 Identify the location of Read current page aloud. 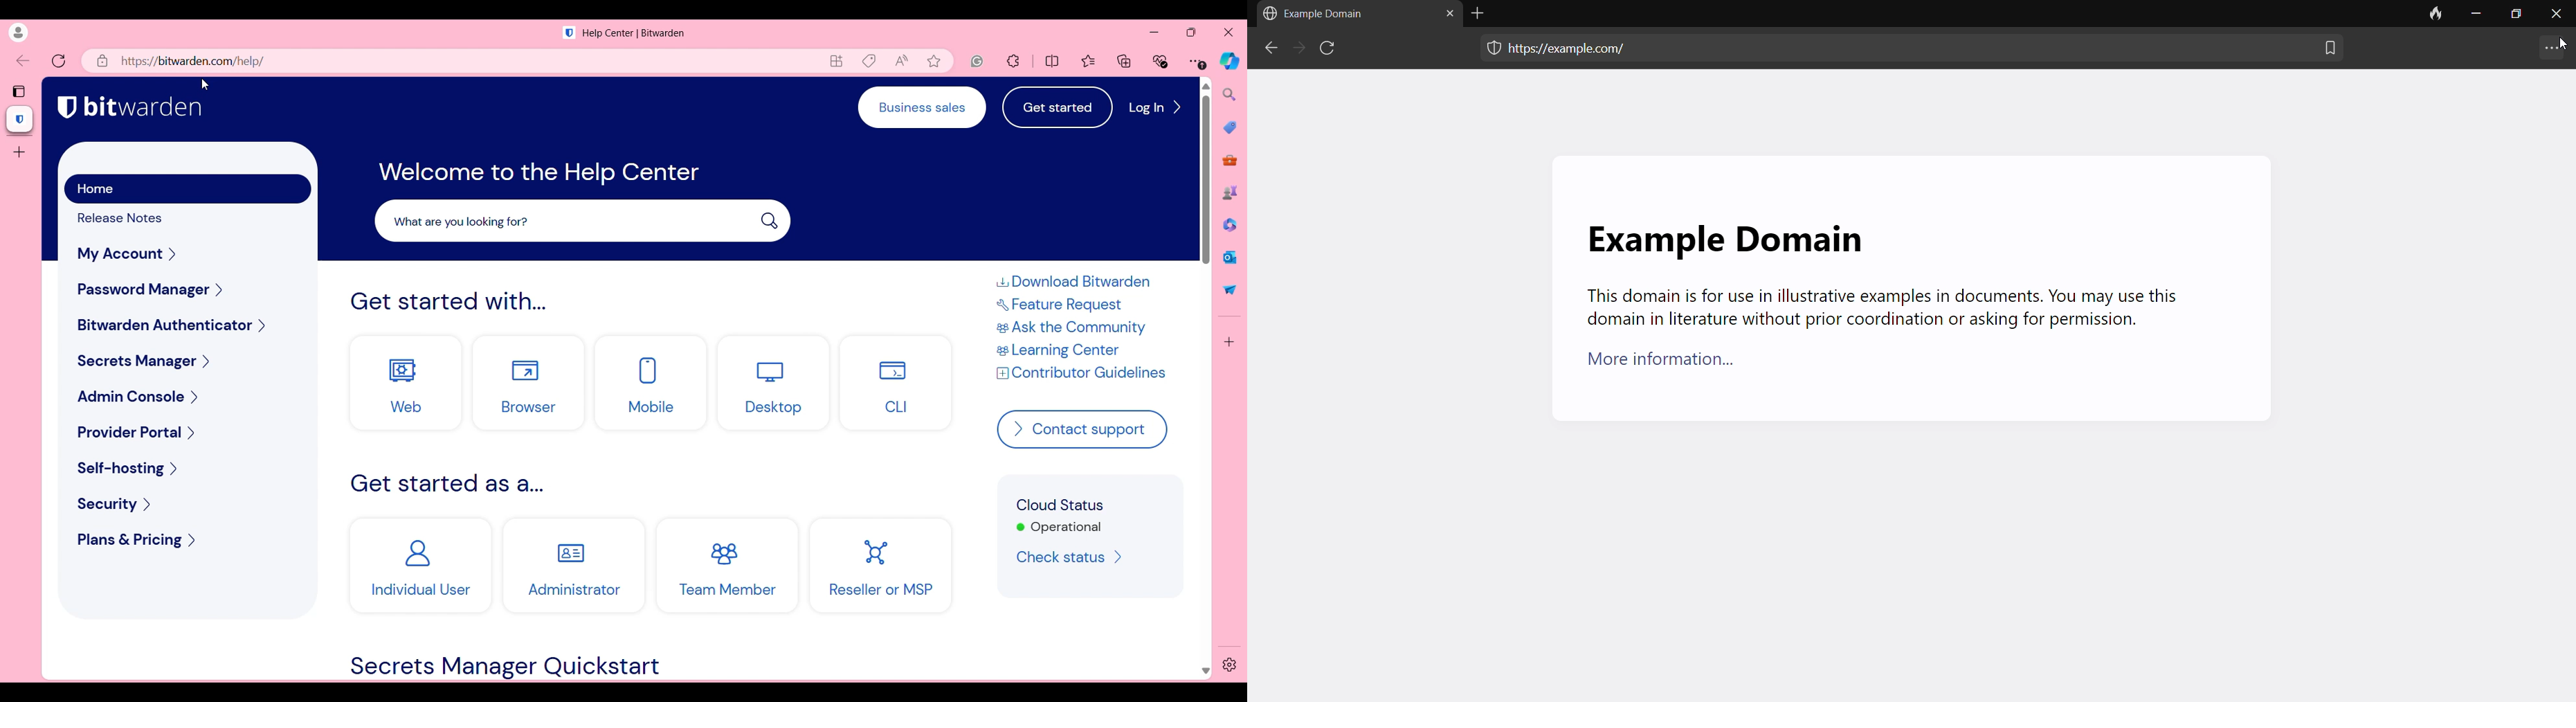
(902, 61).